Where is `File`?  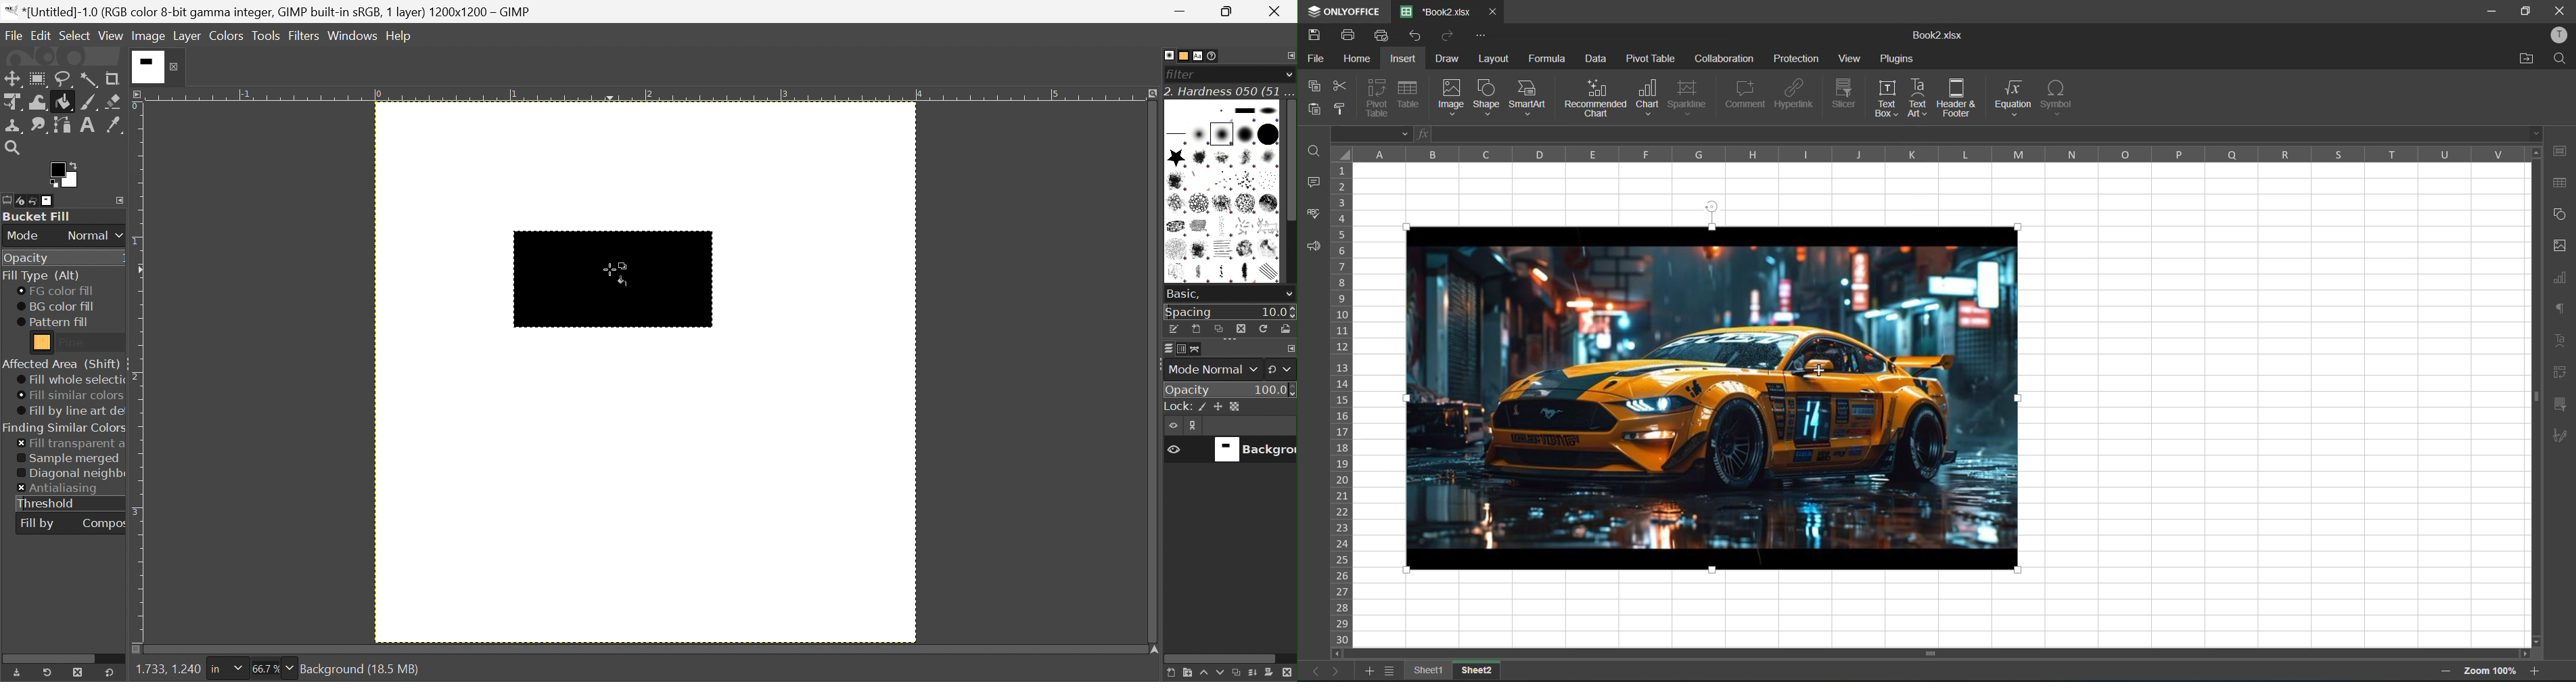
File is located at coordinates (12, 32).